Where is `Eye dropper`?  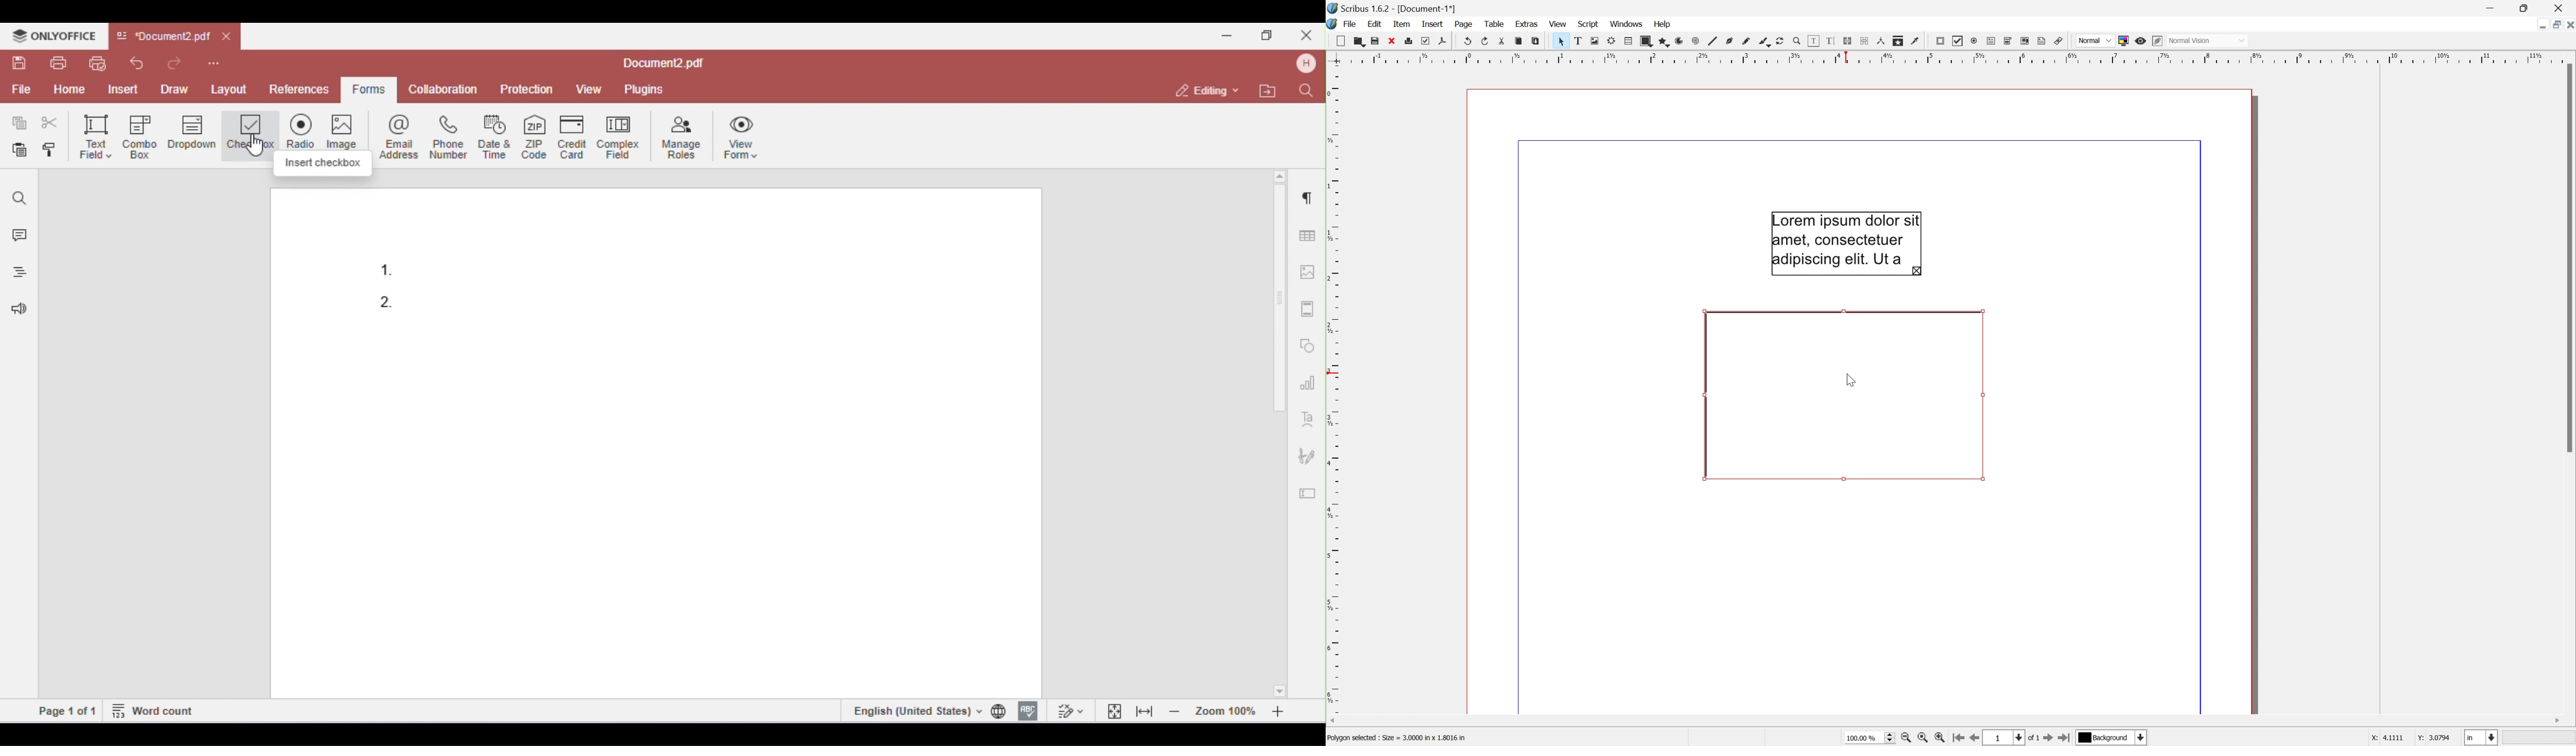 Eye dropper is located at coordinates (1917, 41).